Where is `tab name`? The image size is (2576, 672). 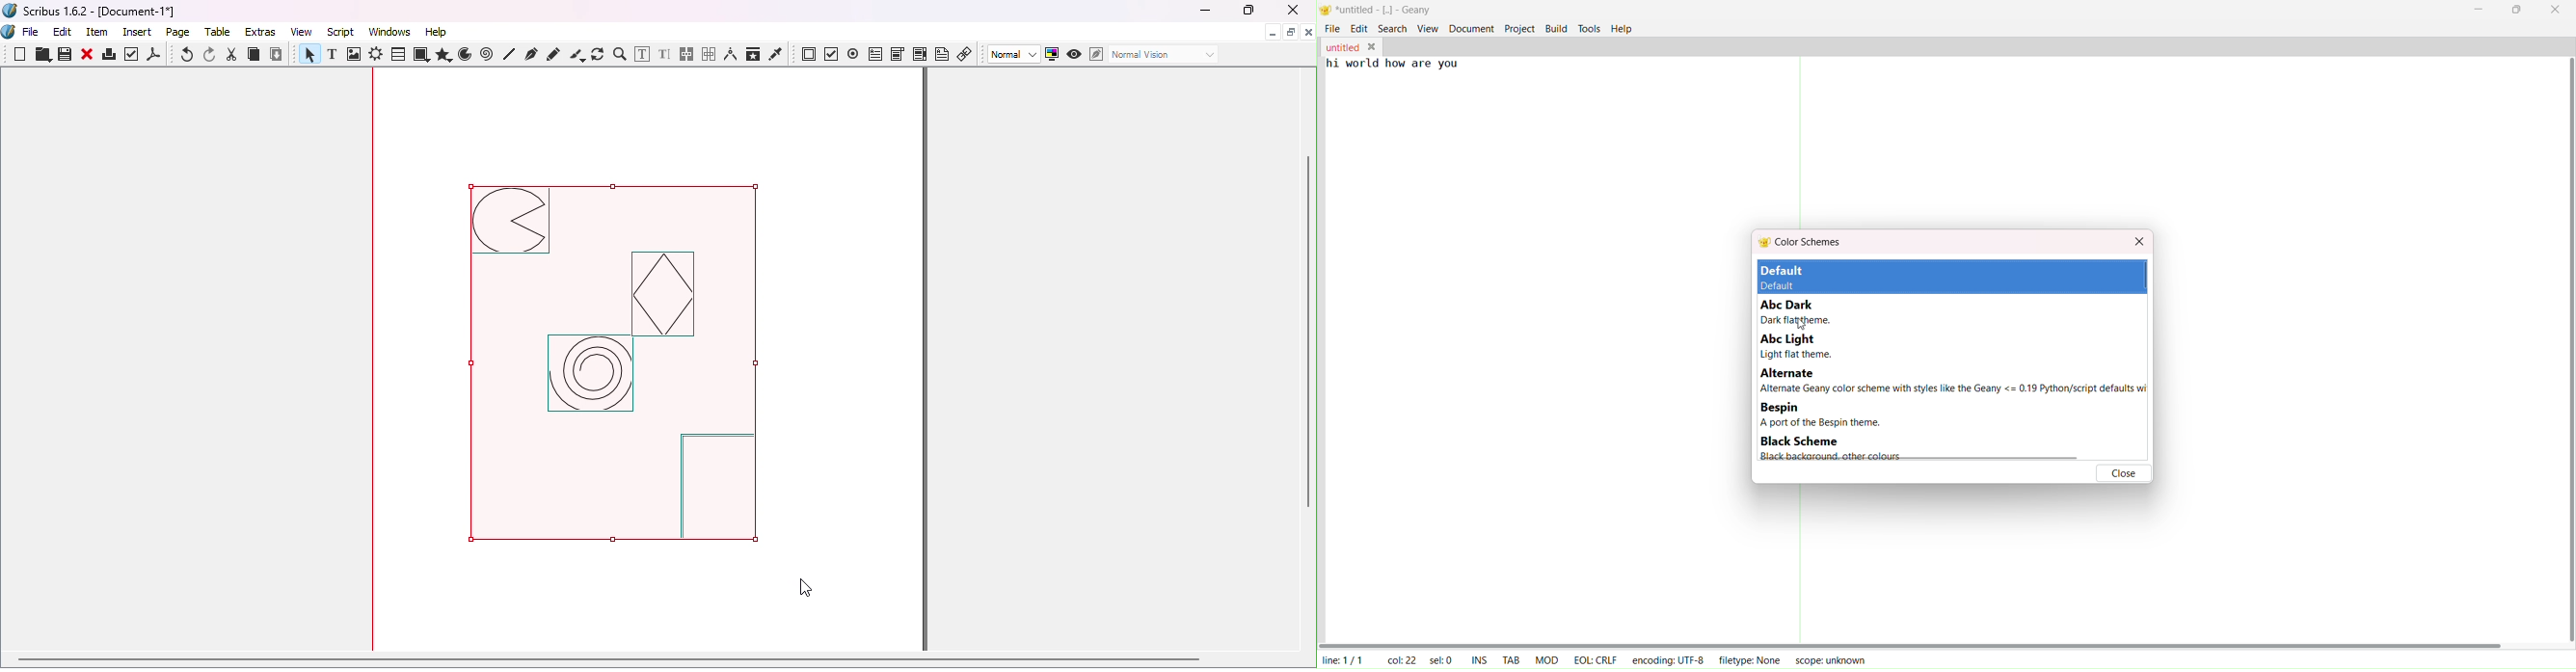 tab name is located at coordinates (1341, 47).